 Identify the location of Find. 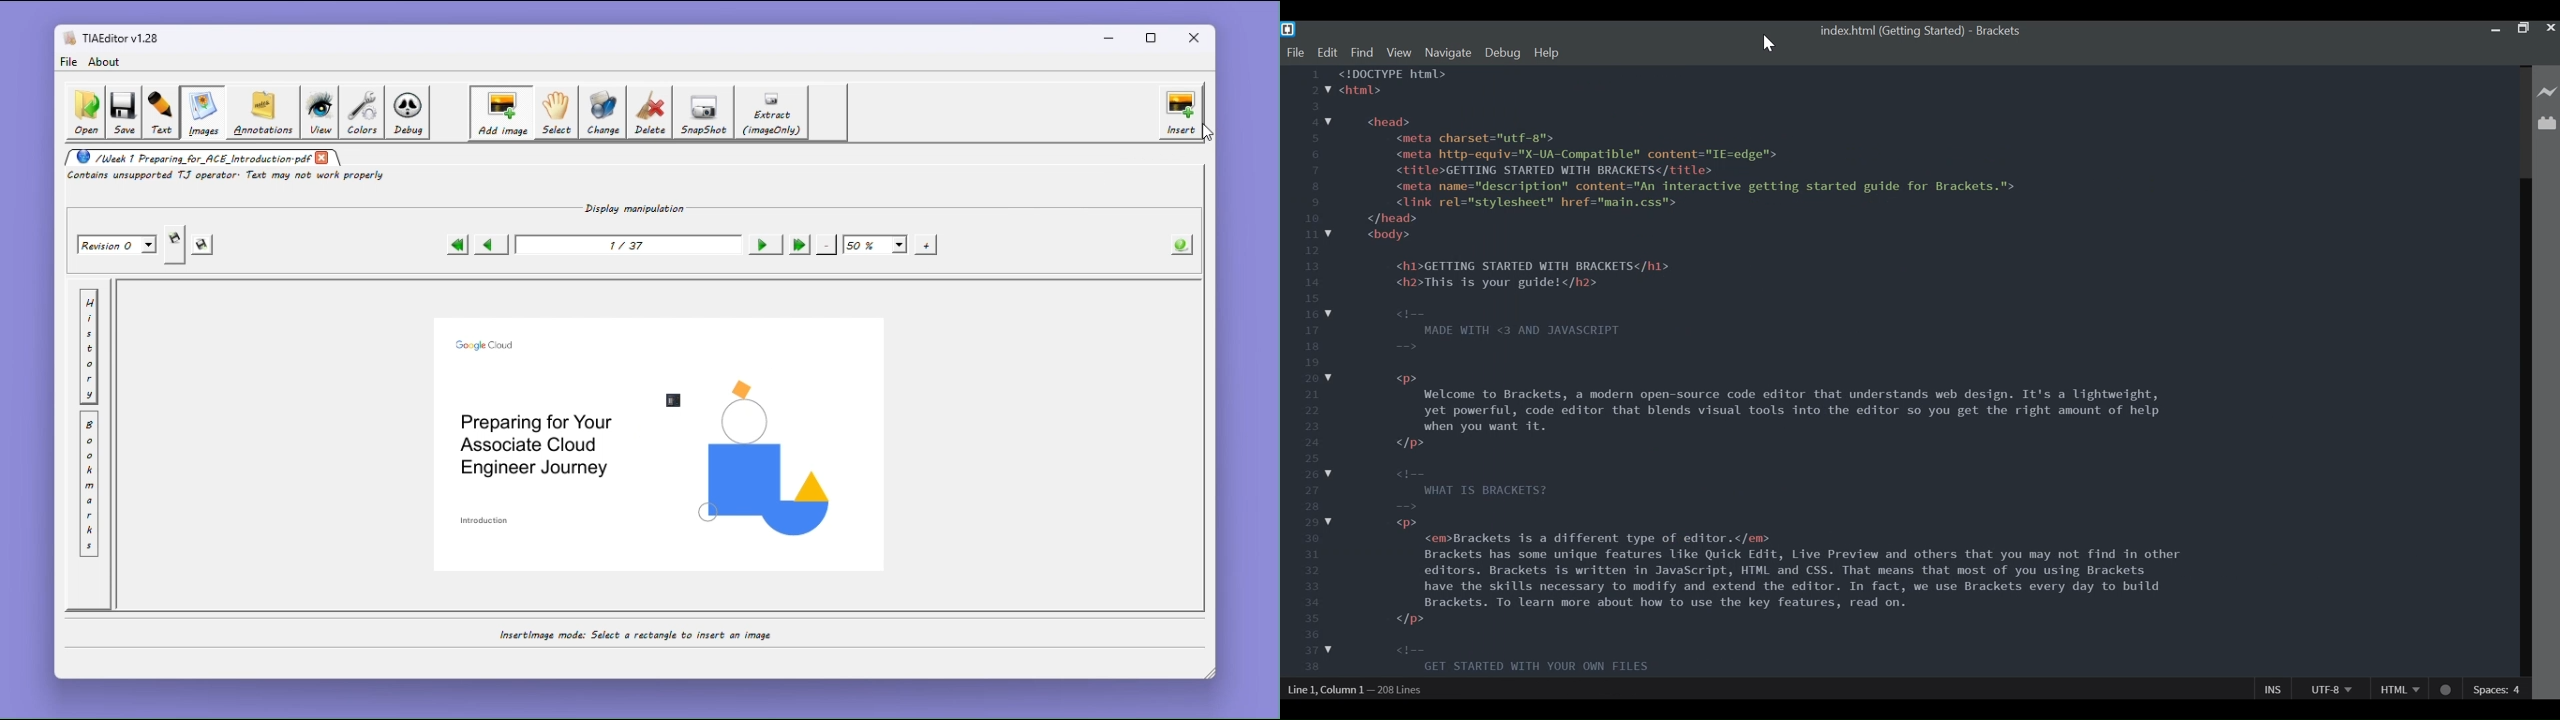
(1361, 54).